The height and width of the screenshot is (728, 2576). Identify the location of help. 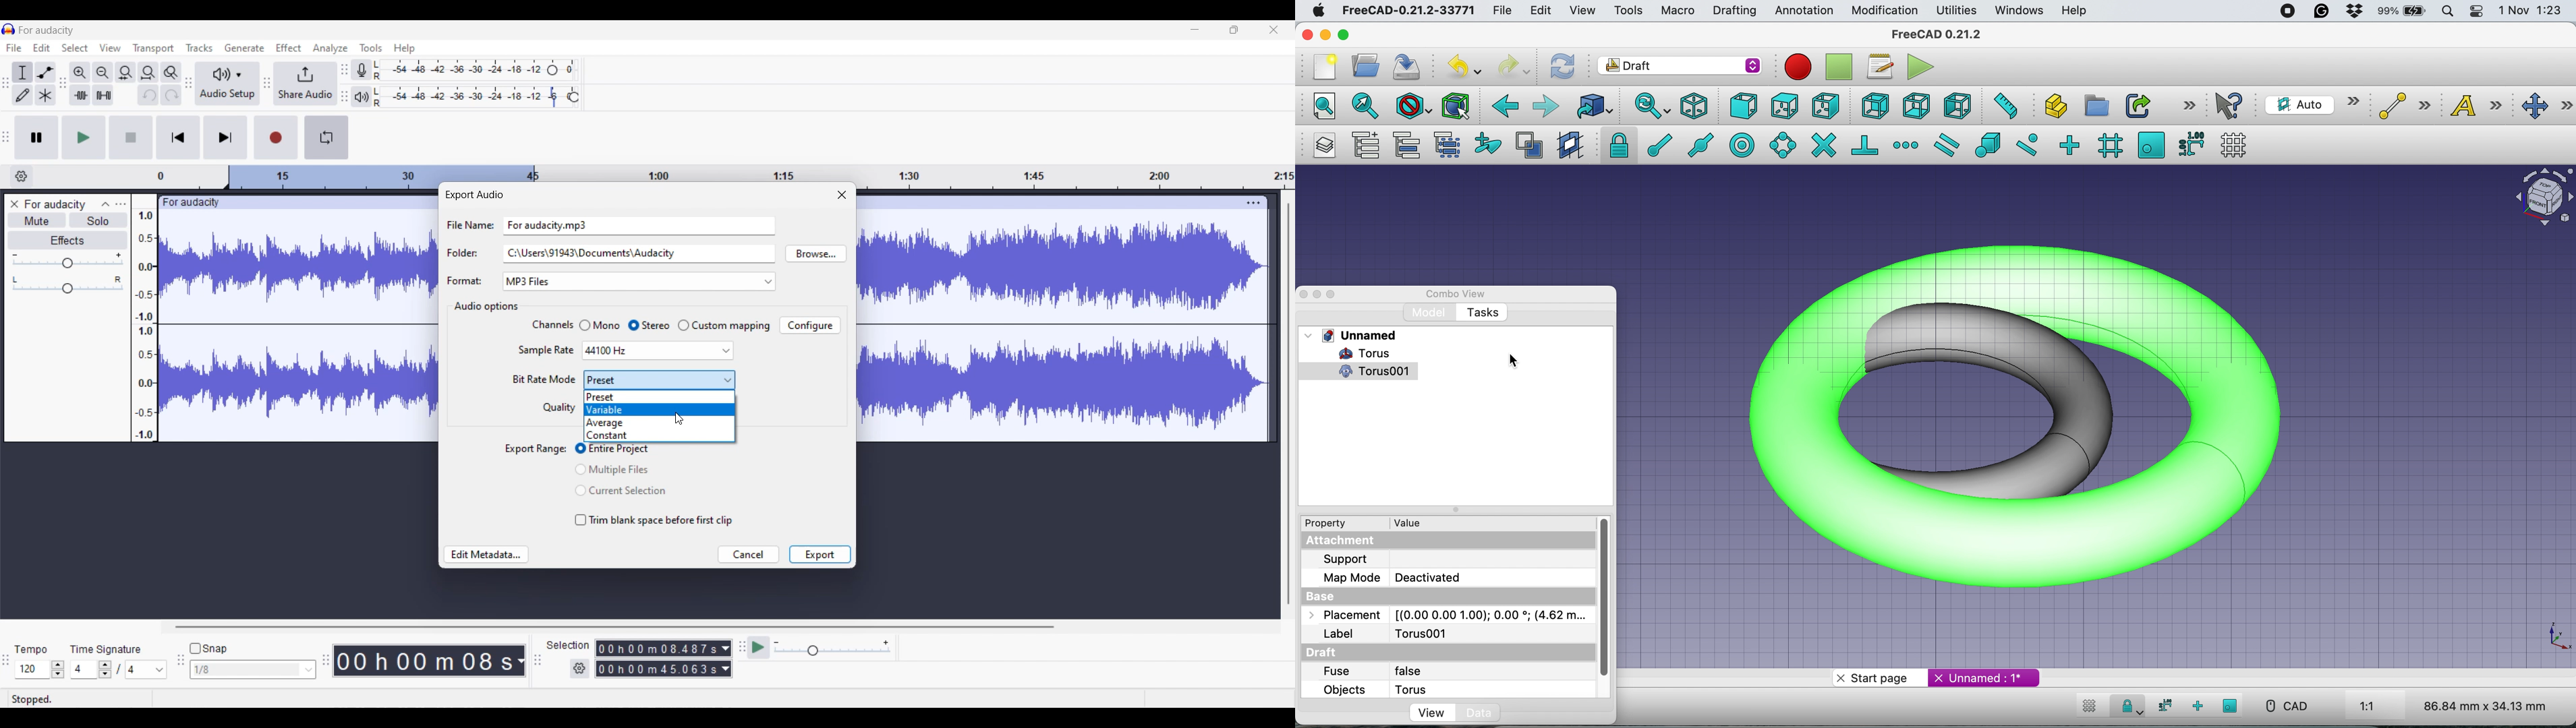
(2072, 11).